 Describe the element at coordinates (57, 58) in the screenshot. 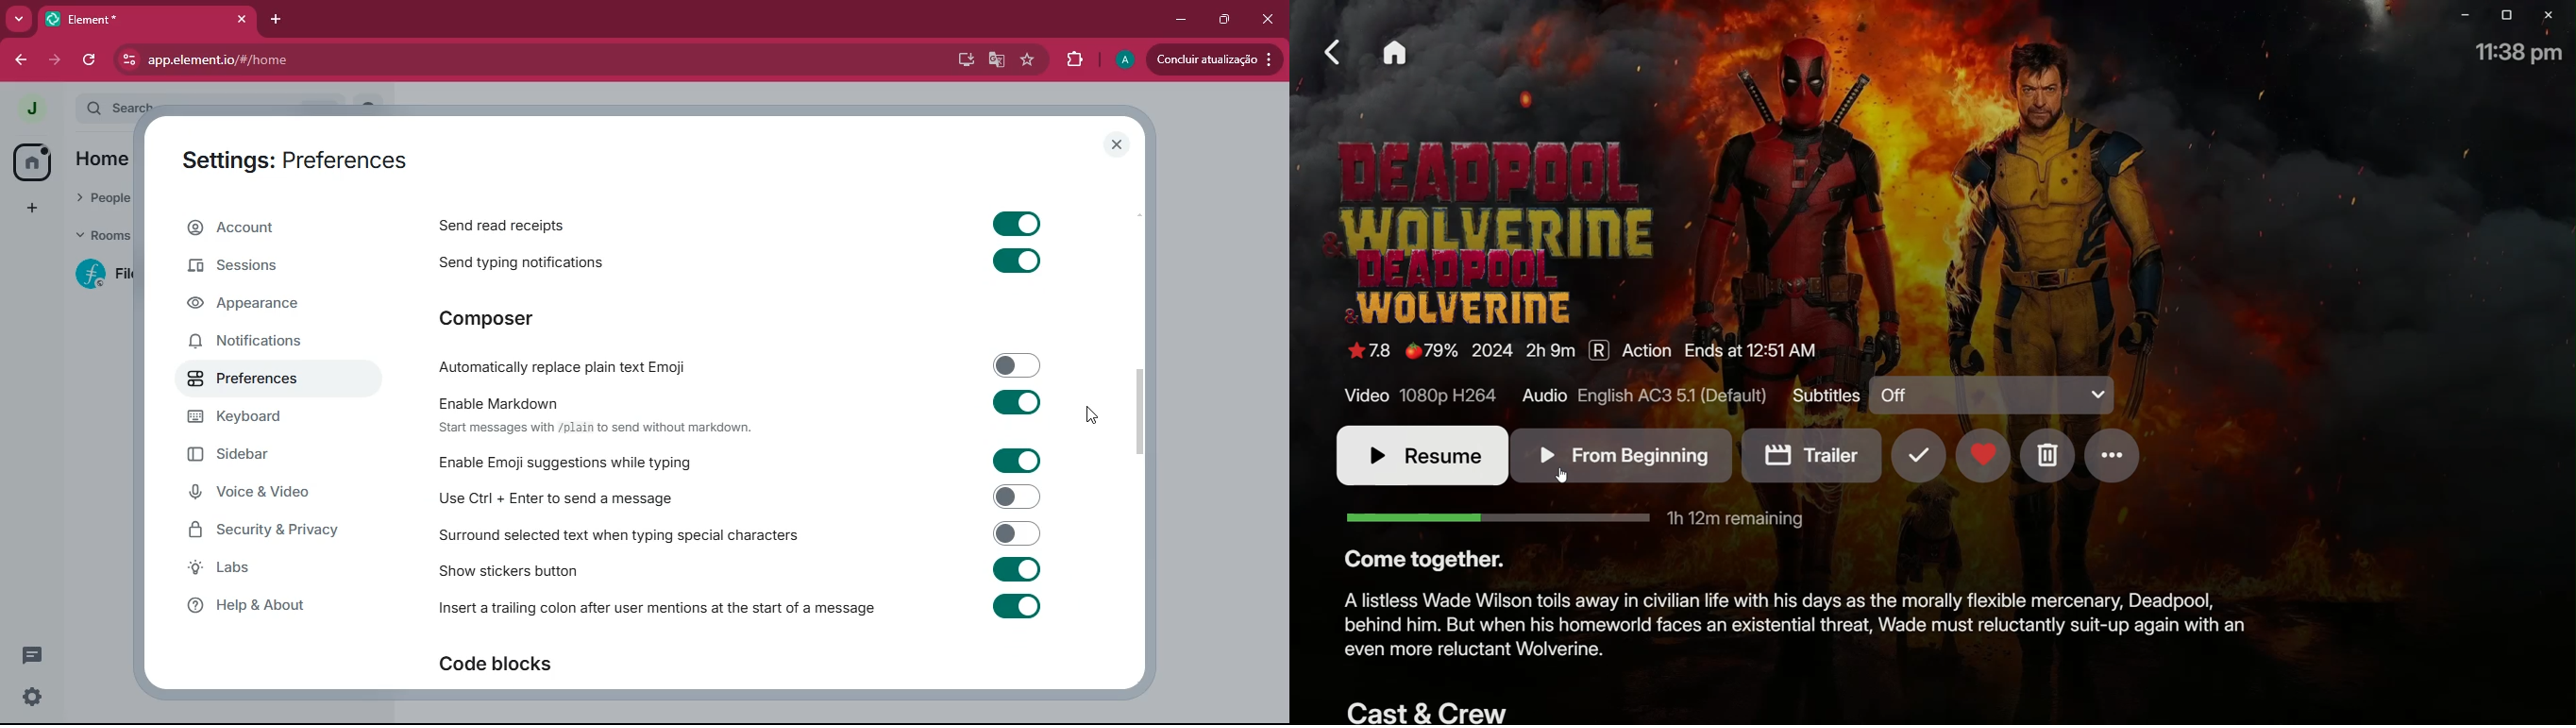

I see `forward` at that location.